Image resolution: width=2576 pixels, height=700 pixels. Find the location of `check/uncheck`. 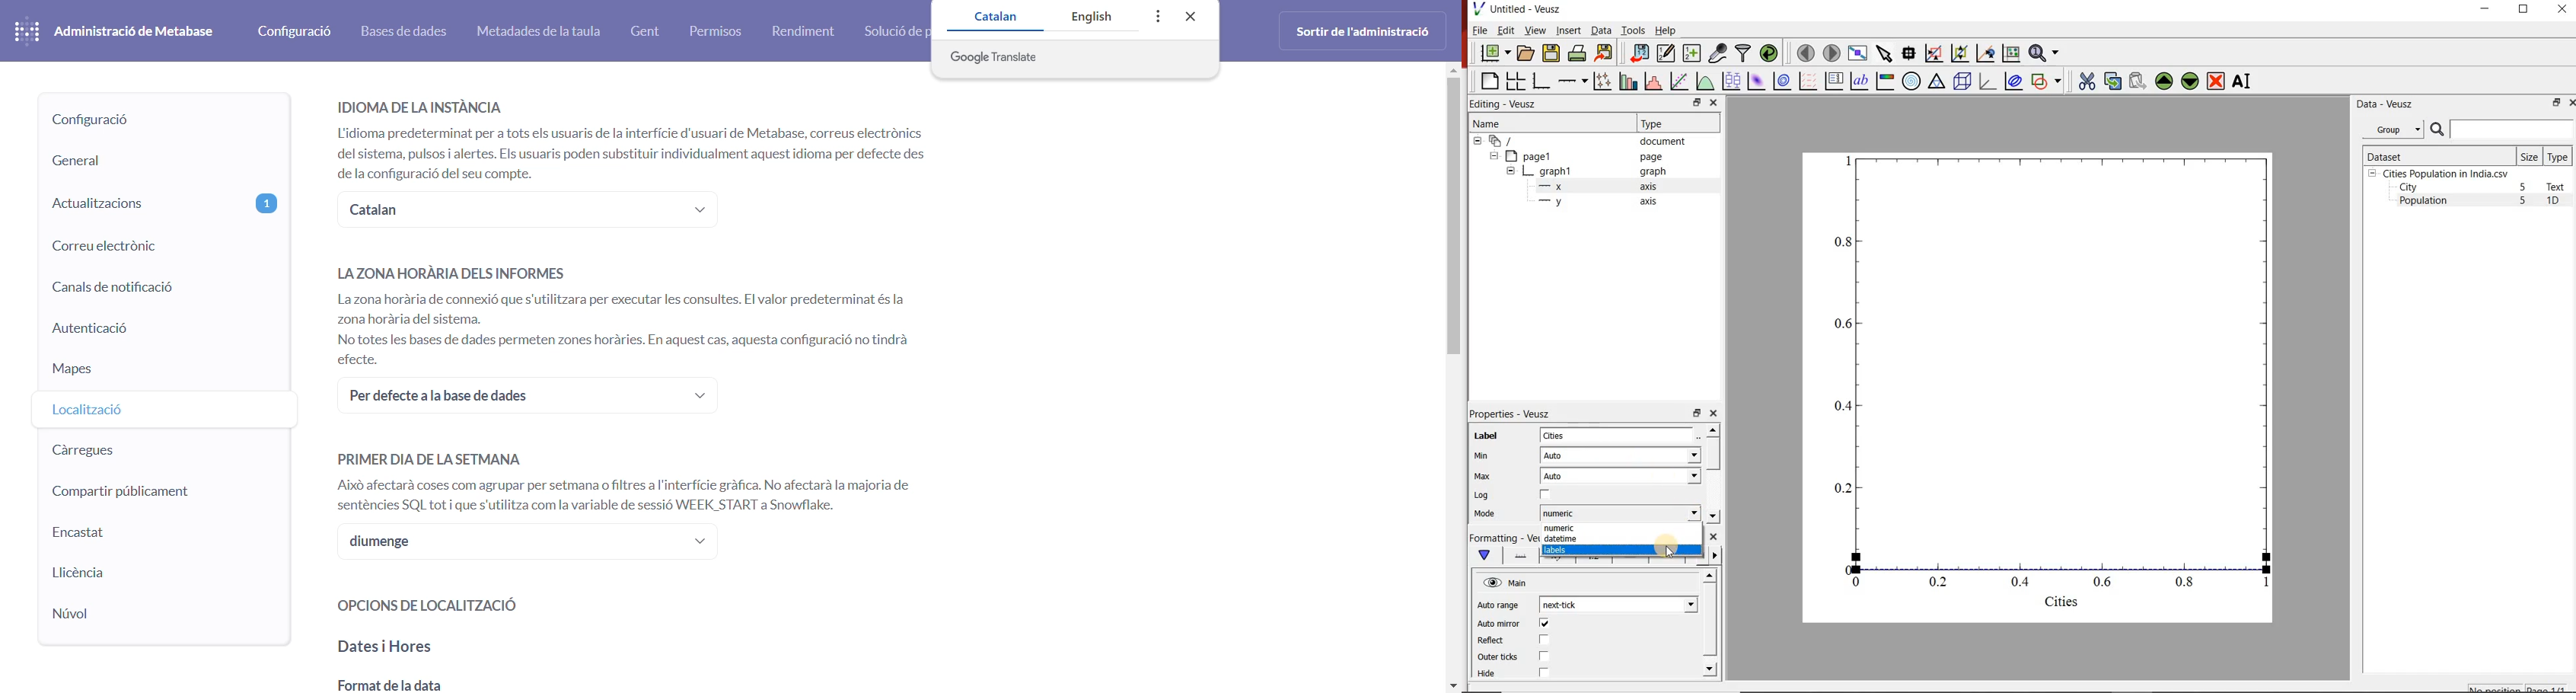

check/uncheck is located at coordinates (1544, 657).